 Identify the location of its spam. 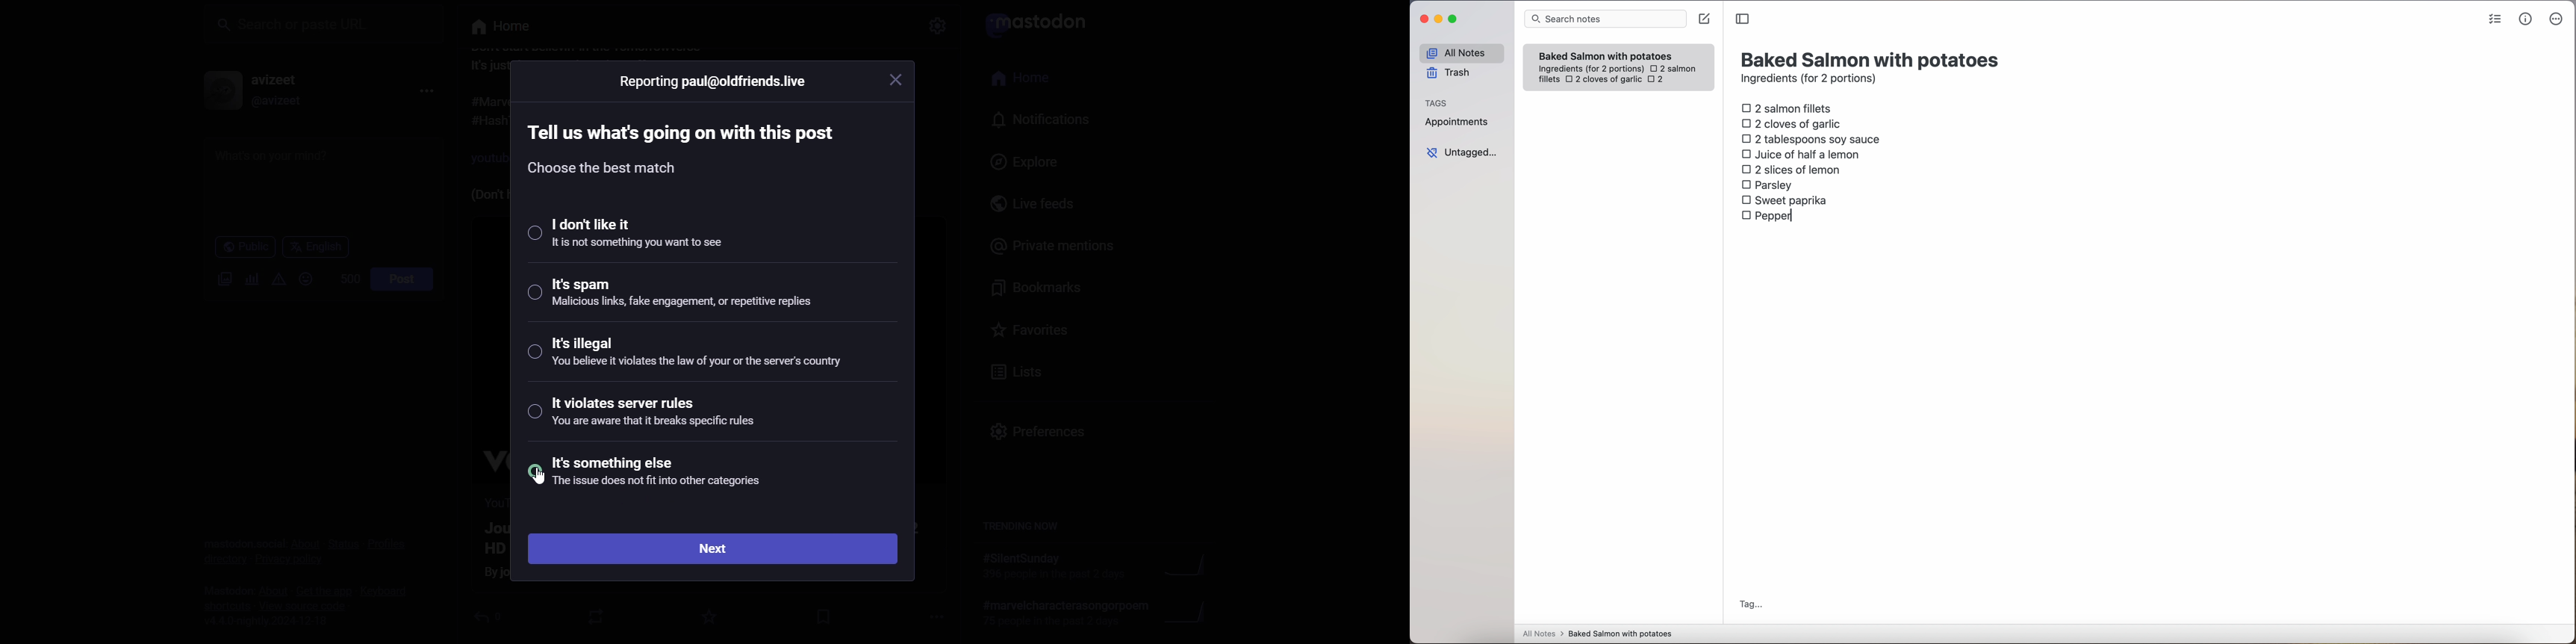
(684, 298).